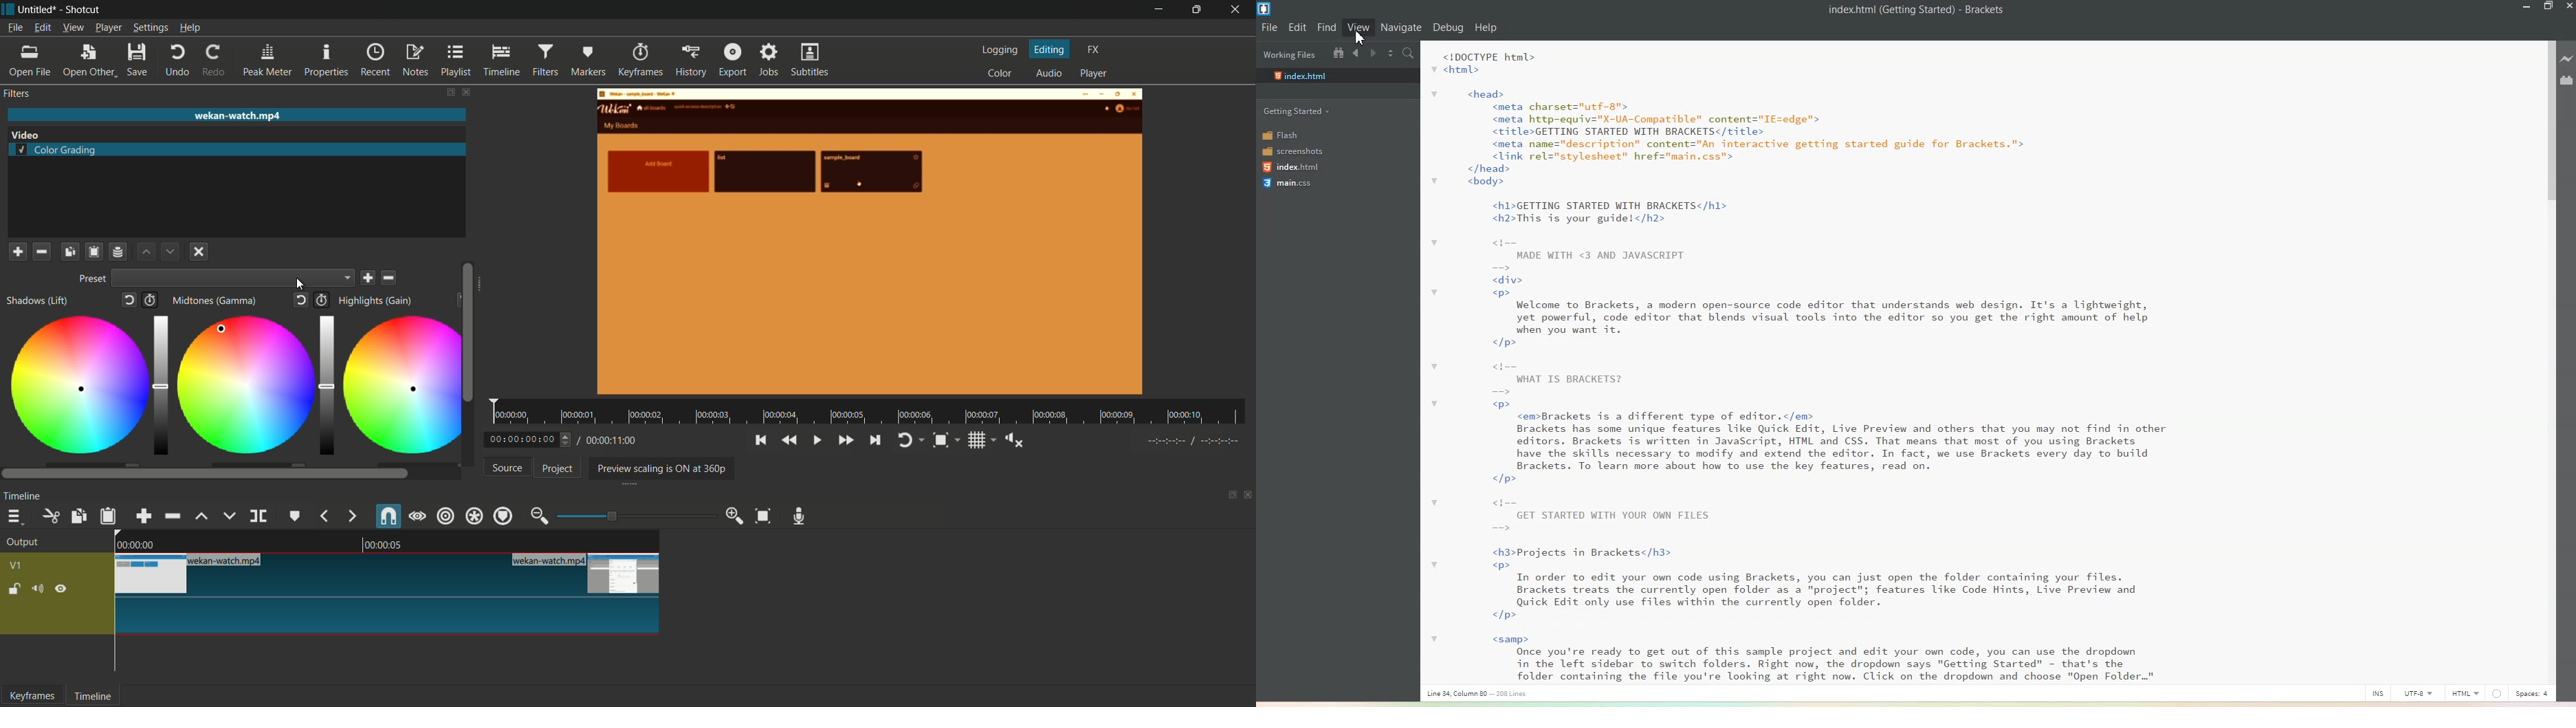  Describe the element at coordinates (539, 515) in the screenshot. I see `zoom out` at that location.